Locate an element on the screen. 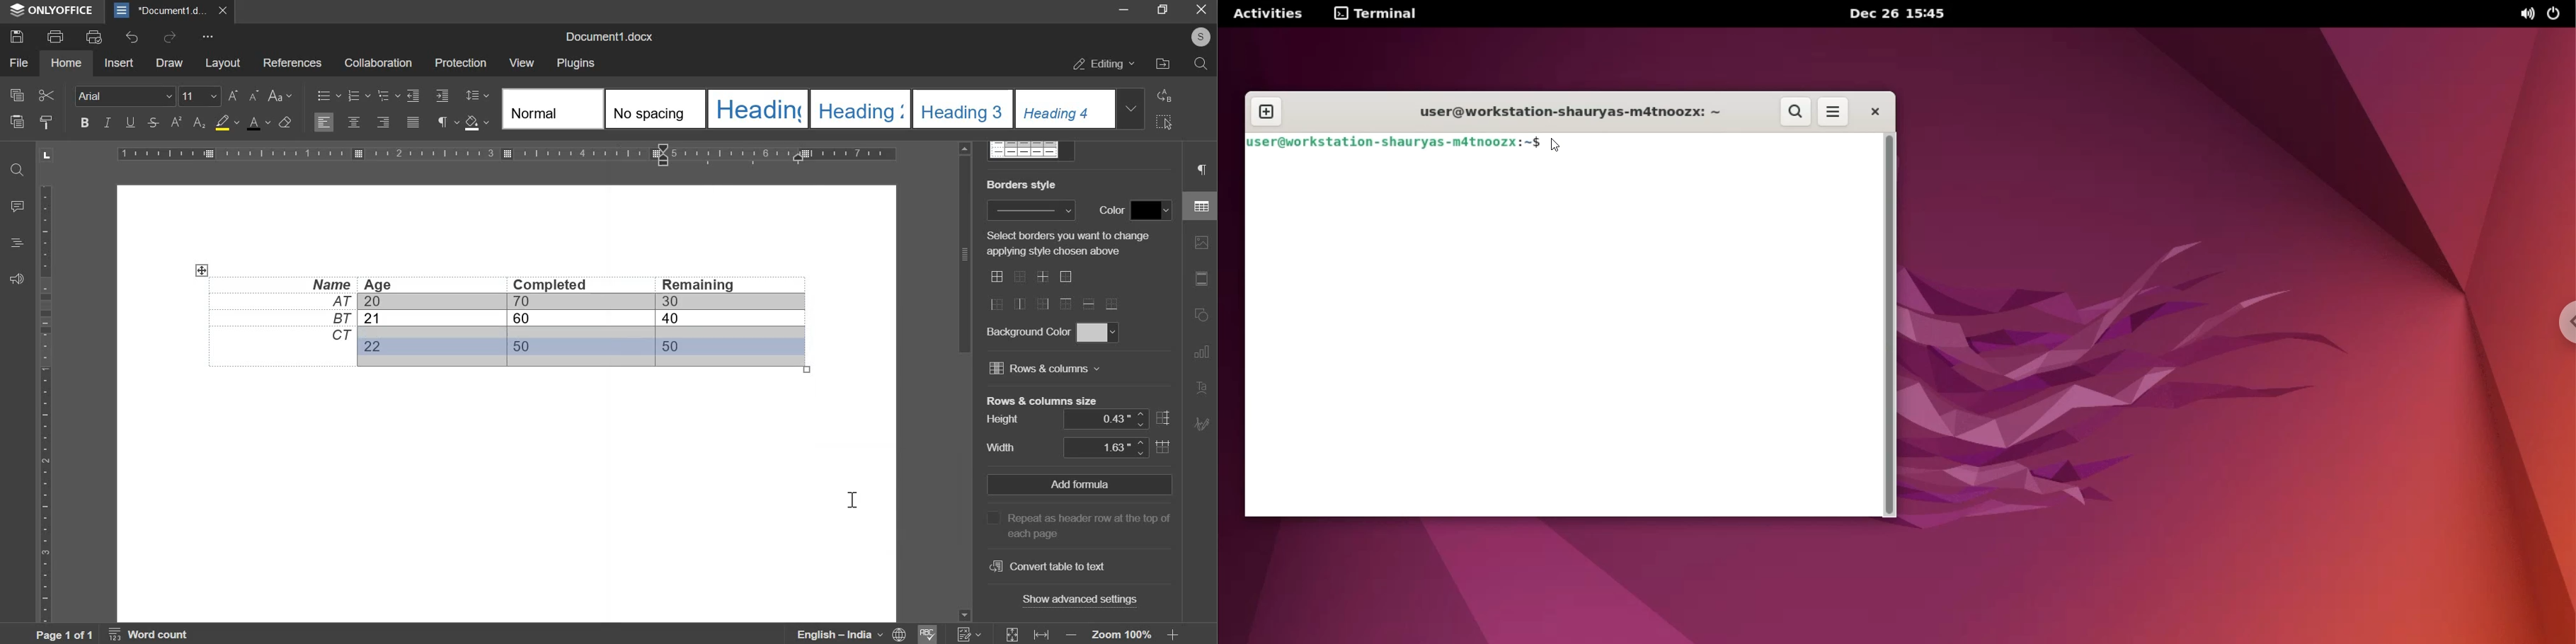 This screenshot has height=644, width=2576. plugins is located at coordinates (574, 64).